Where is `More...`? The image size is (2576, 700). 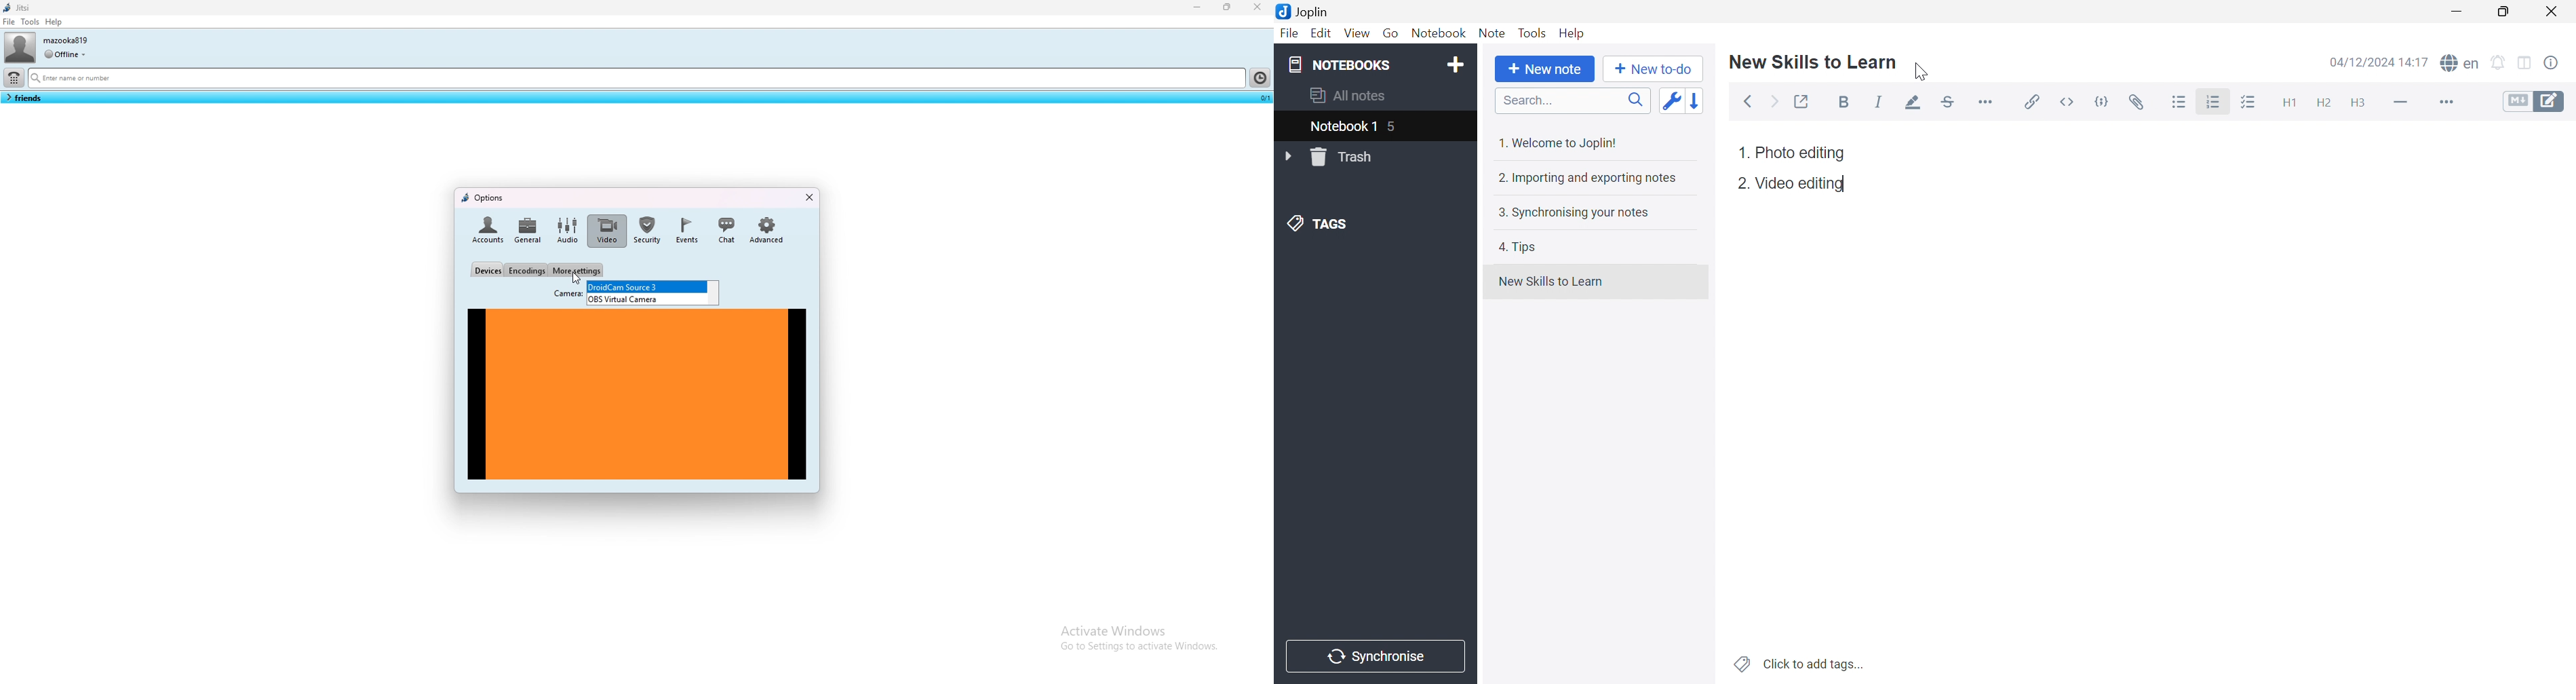
More... is located at coordinates (2444, 103).